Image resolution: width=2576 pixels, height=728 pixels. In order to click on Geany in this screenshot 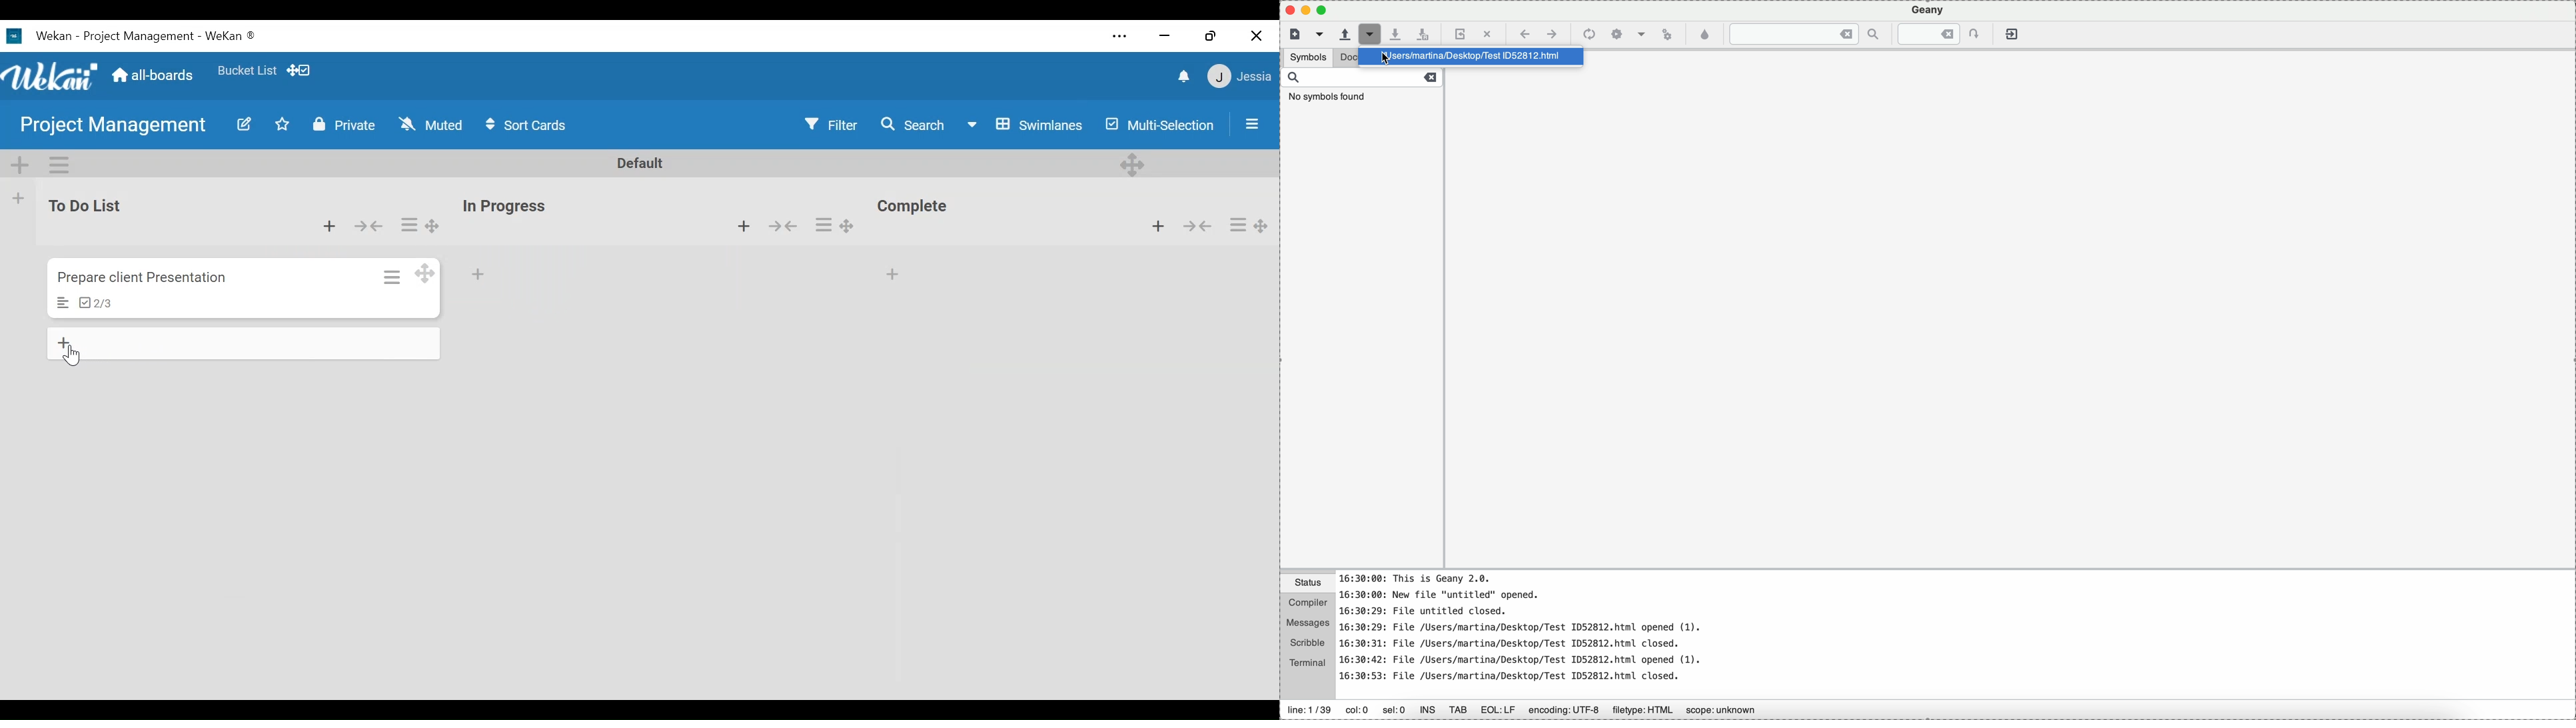, I will do `click(1928, 10)`.